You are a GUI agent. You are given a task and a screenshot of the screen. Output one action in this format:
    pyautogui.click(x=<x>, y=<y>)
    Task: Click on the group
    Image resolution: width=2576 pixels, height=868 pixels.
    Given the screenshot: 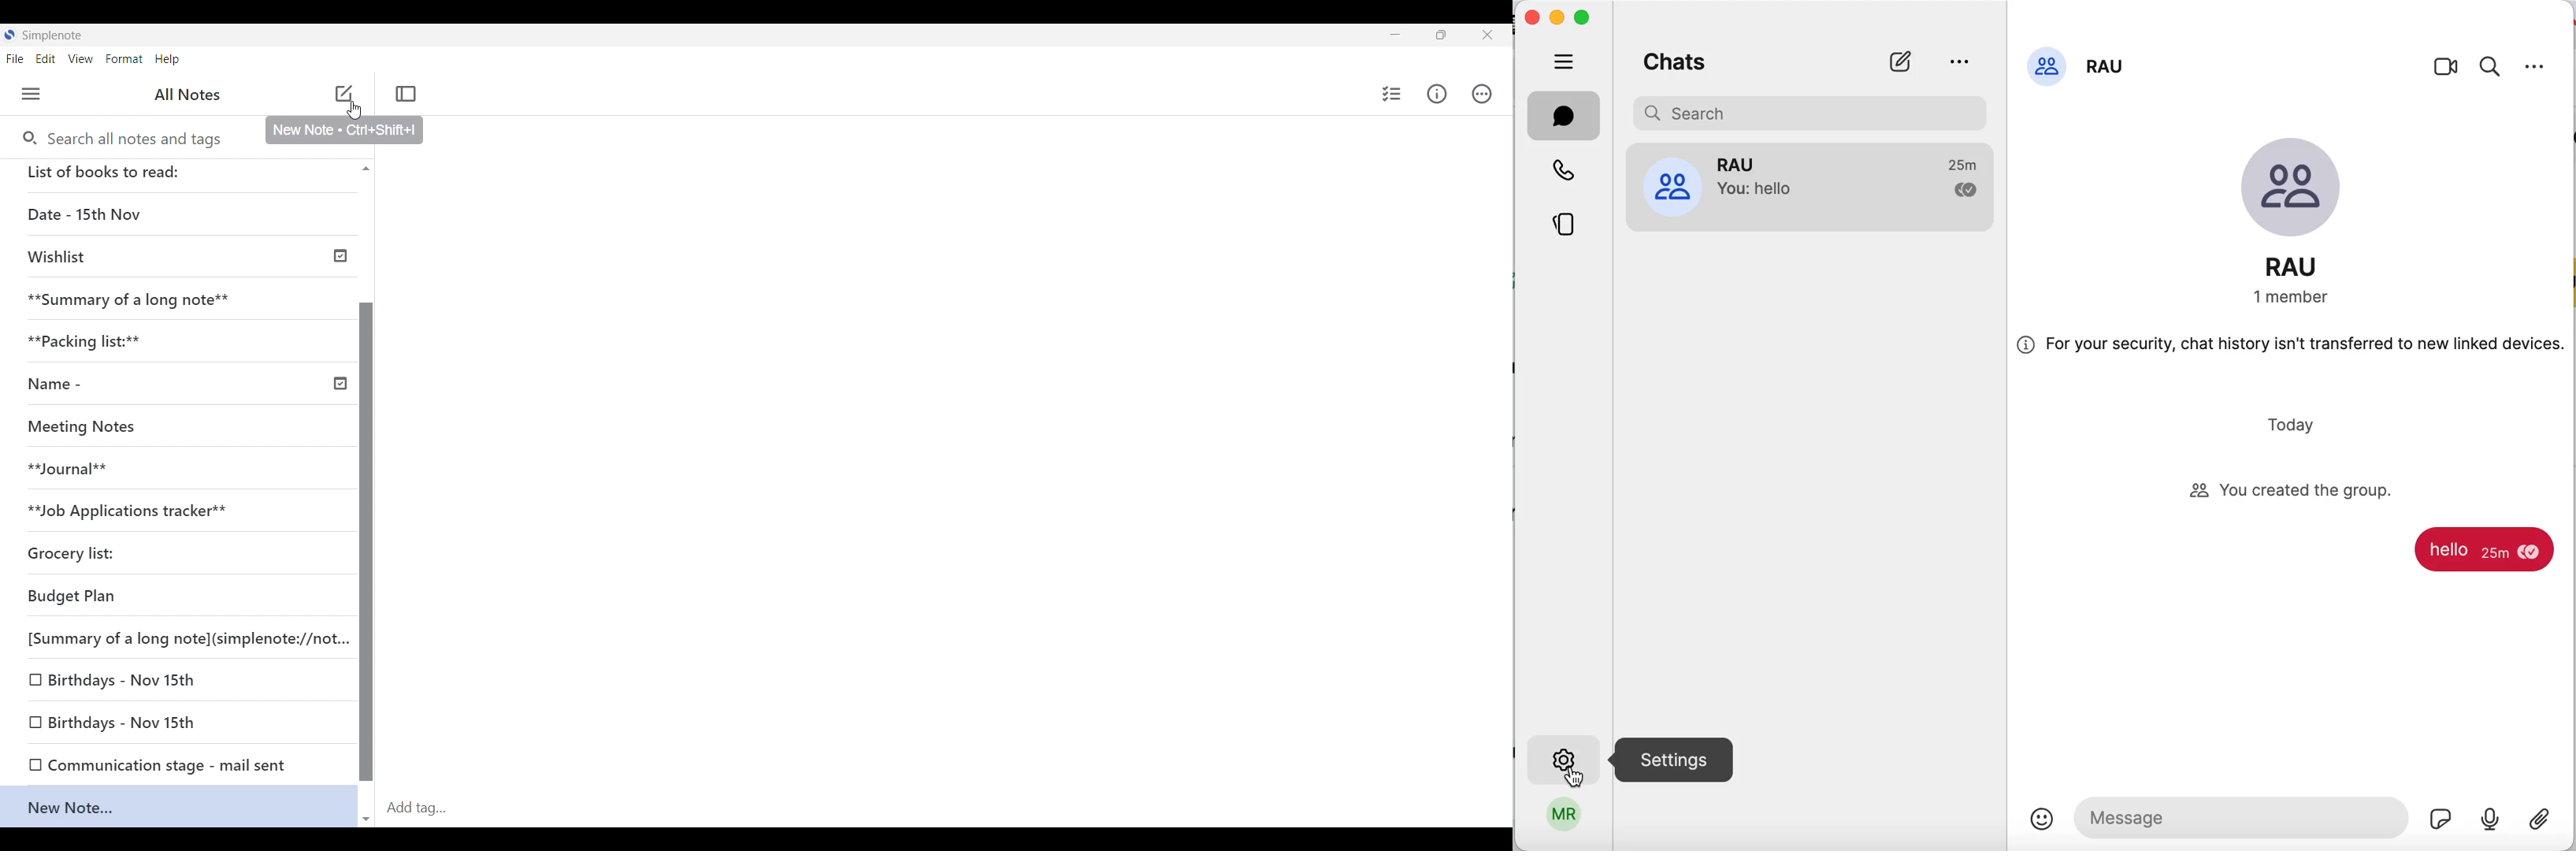 What is the action you would take?
    pyautogui.click(x=1809, y=195)
    